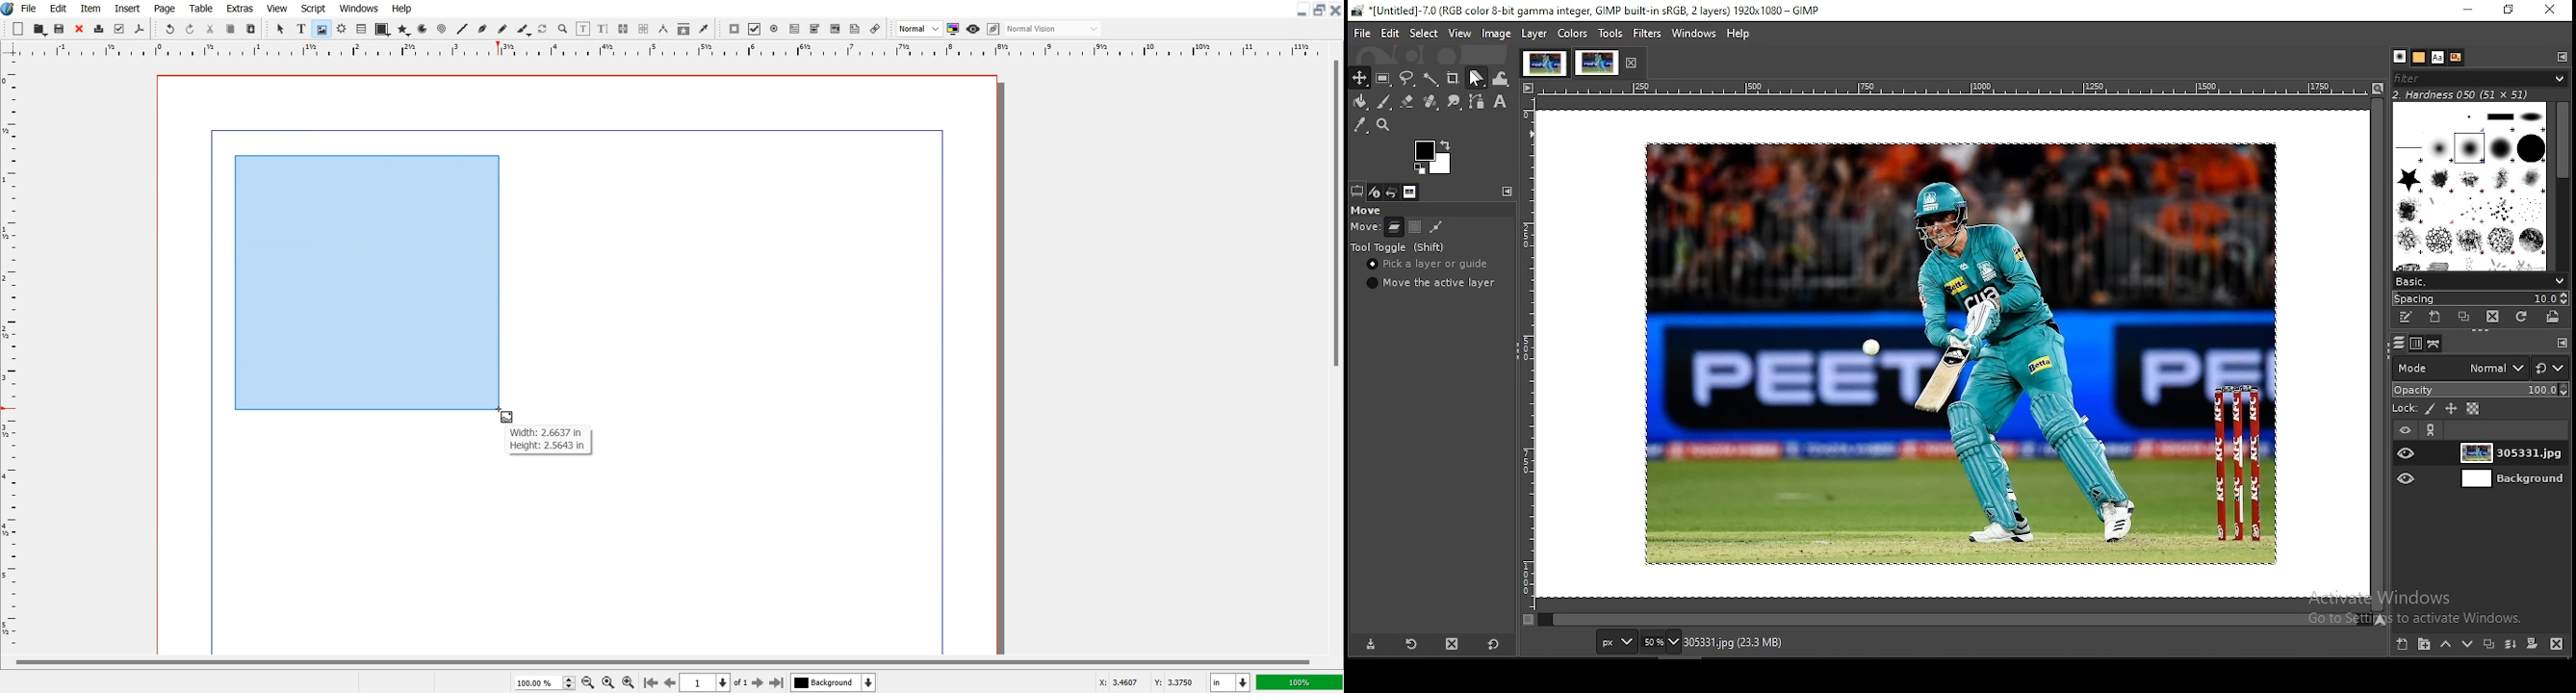 The width and height of the screenshot is (2576, 700). Describe the element at coordinates (1634, 64) in the screenshot. I see `close` at that location.